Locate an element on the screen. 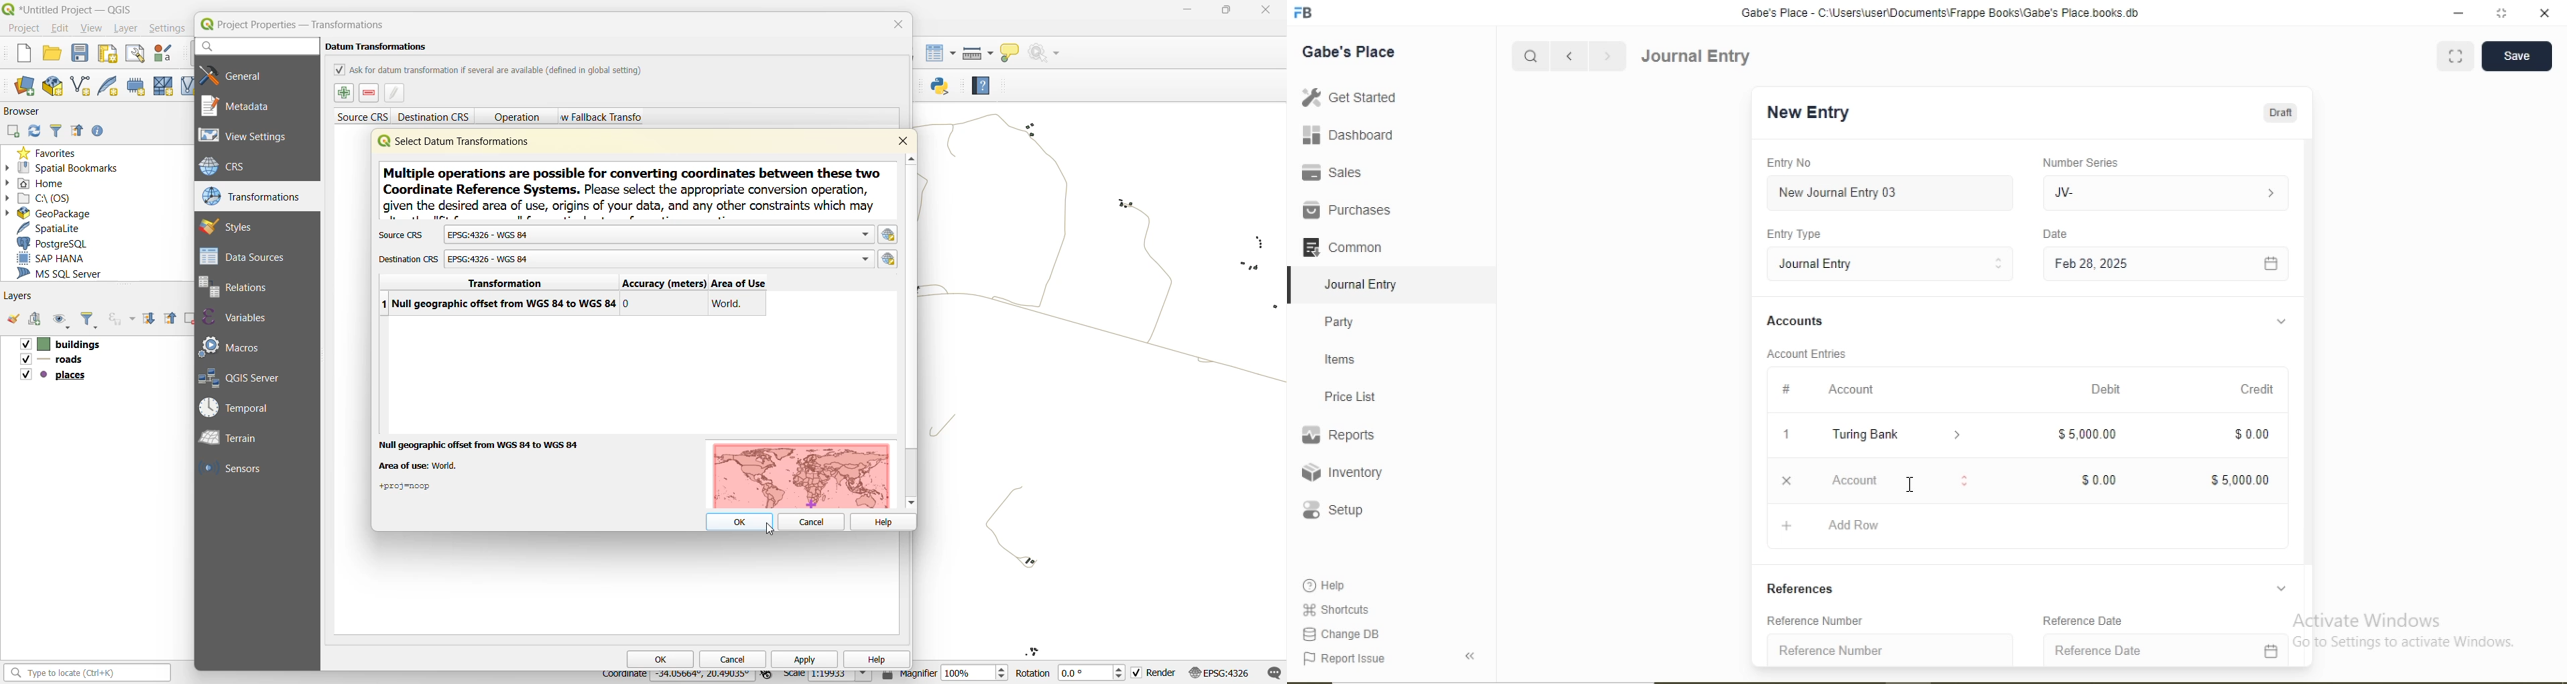 The image size is (2576, 700). Journal Entry is located at coordinates (1818, 264).